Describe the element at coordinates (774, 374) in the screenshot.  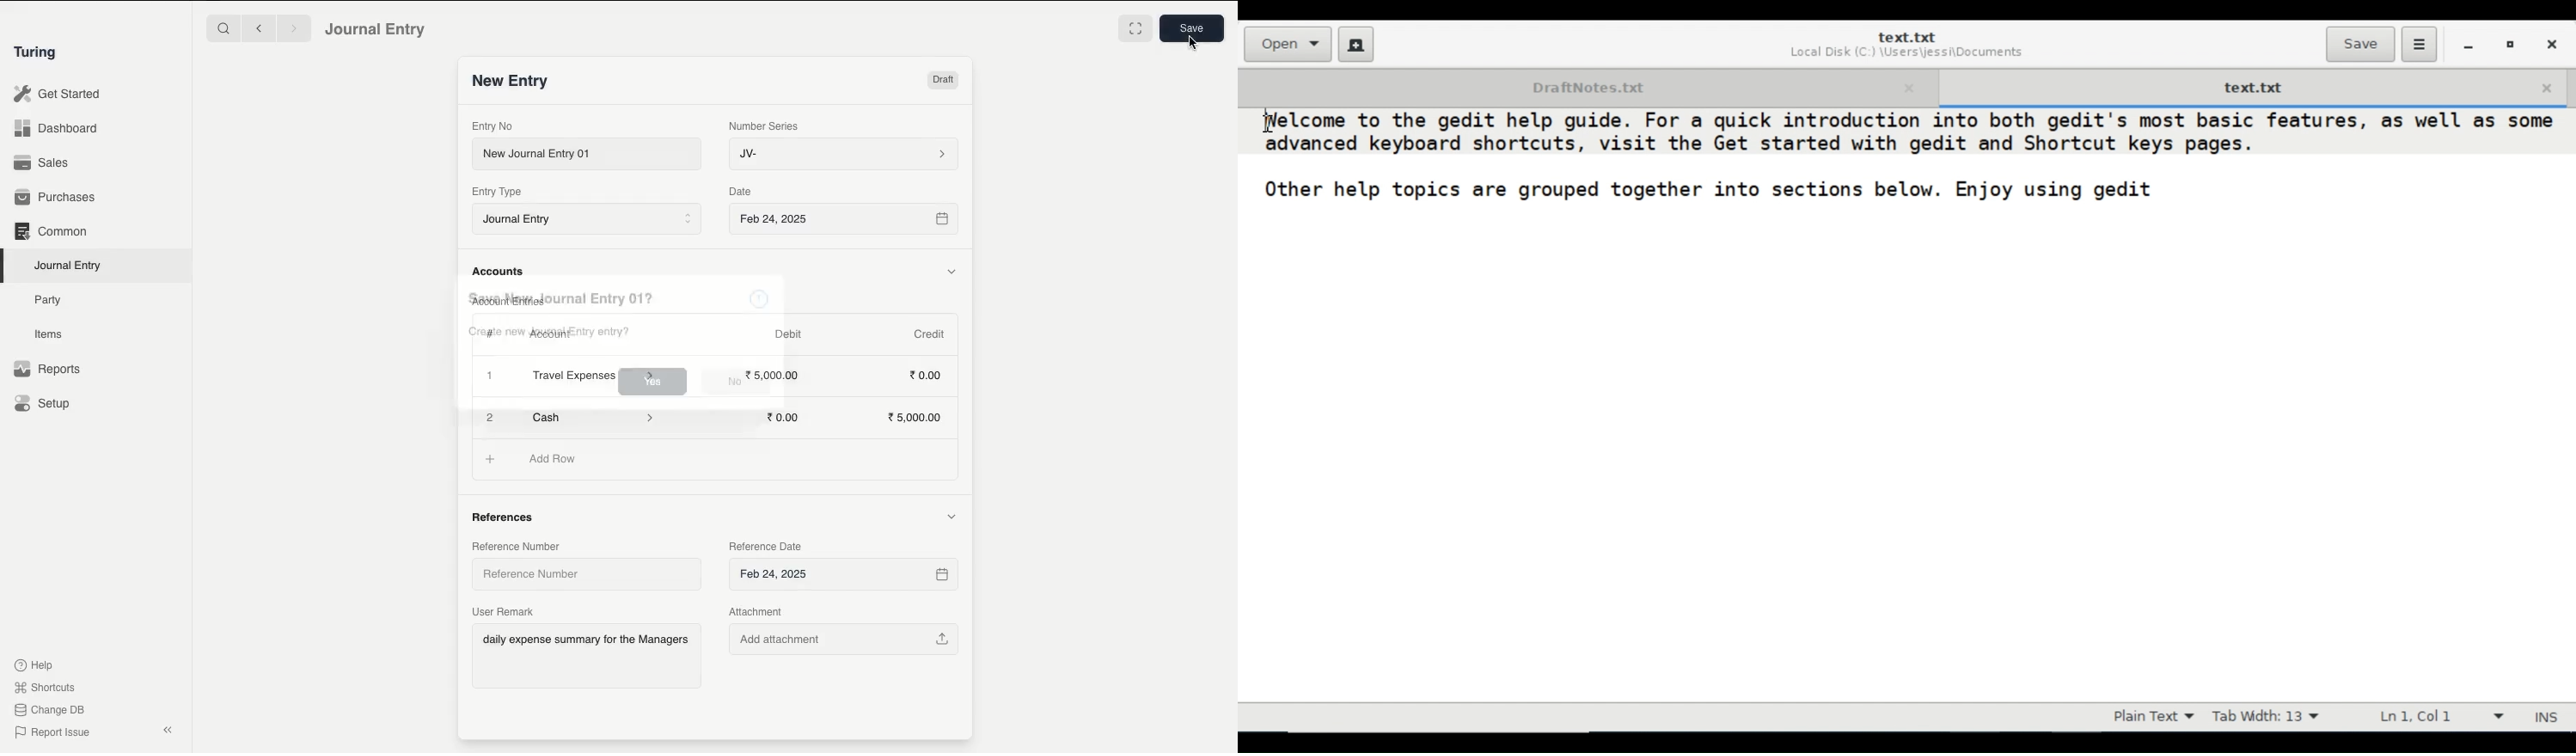
I see `5000.00` at that location.